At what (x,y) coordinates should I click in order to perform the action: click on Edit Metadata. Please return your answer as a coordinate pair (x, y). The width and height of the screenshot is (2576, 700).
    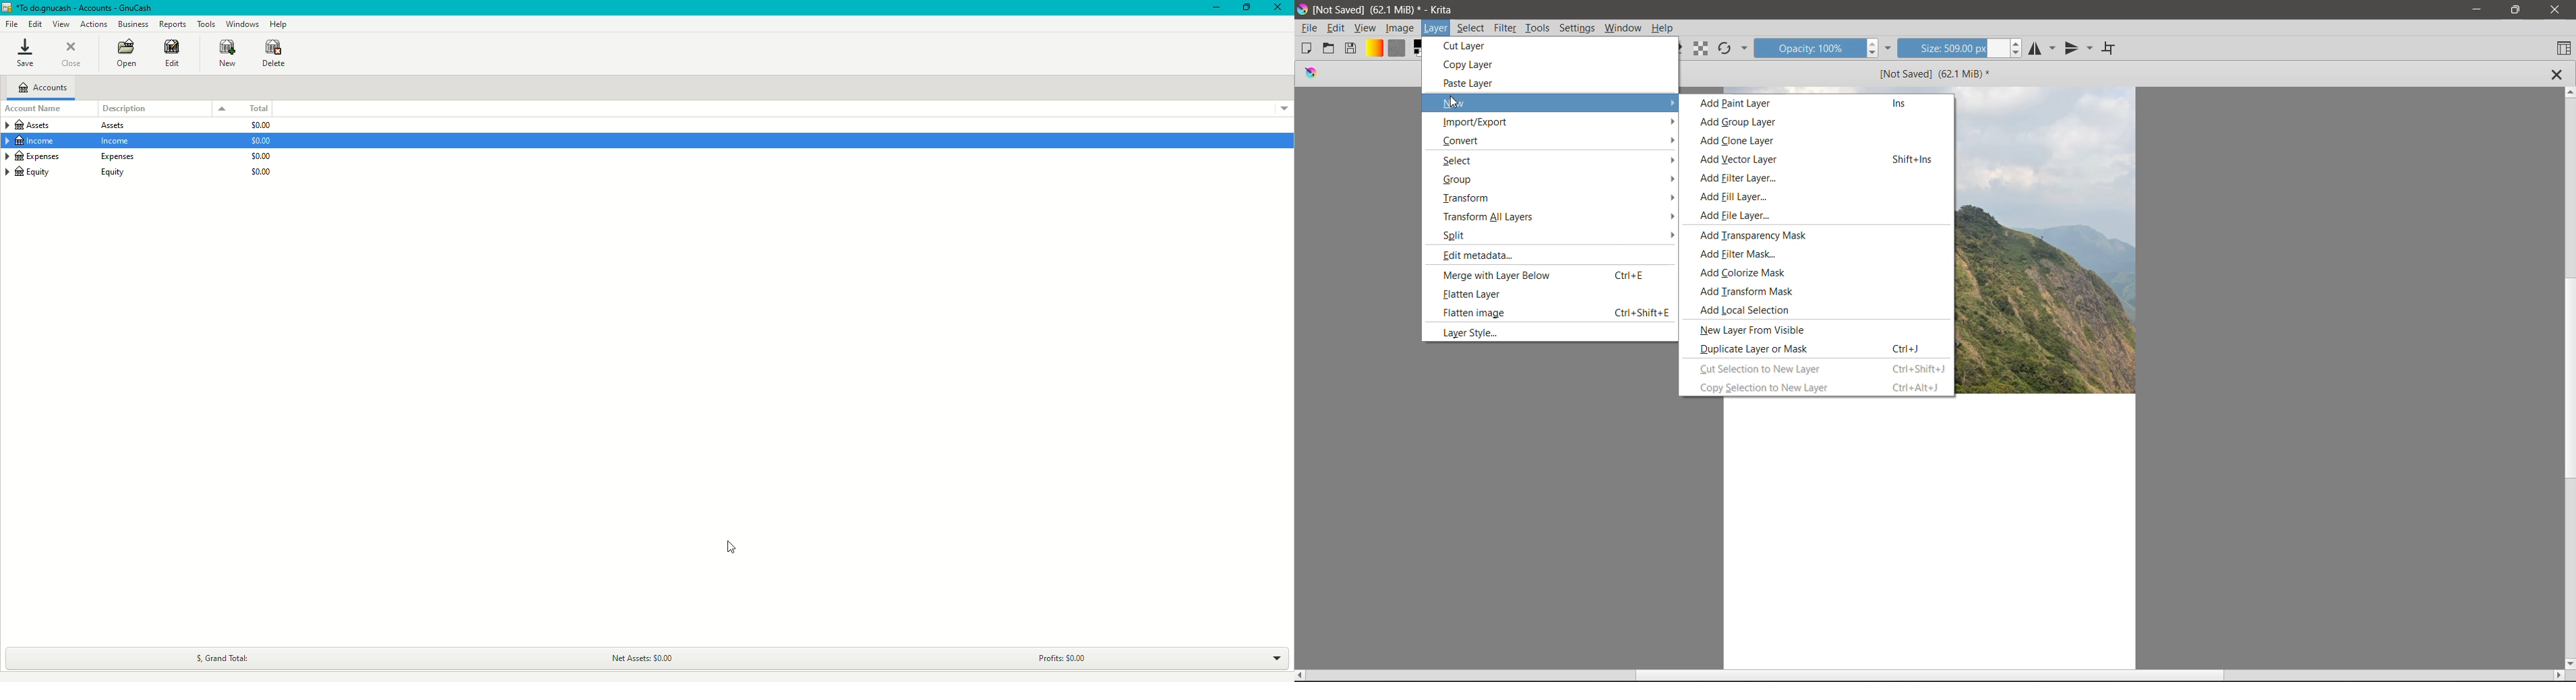
    Looking at the image, I should click on (1484, 254).